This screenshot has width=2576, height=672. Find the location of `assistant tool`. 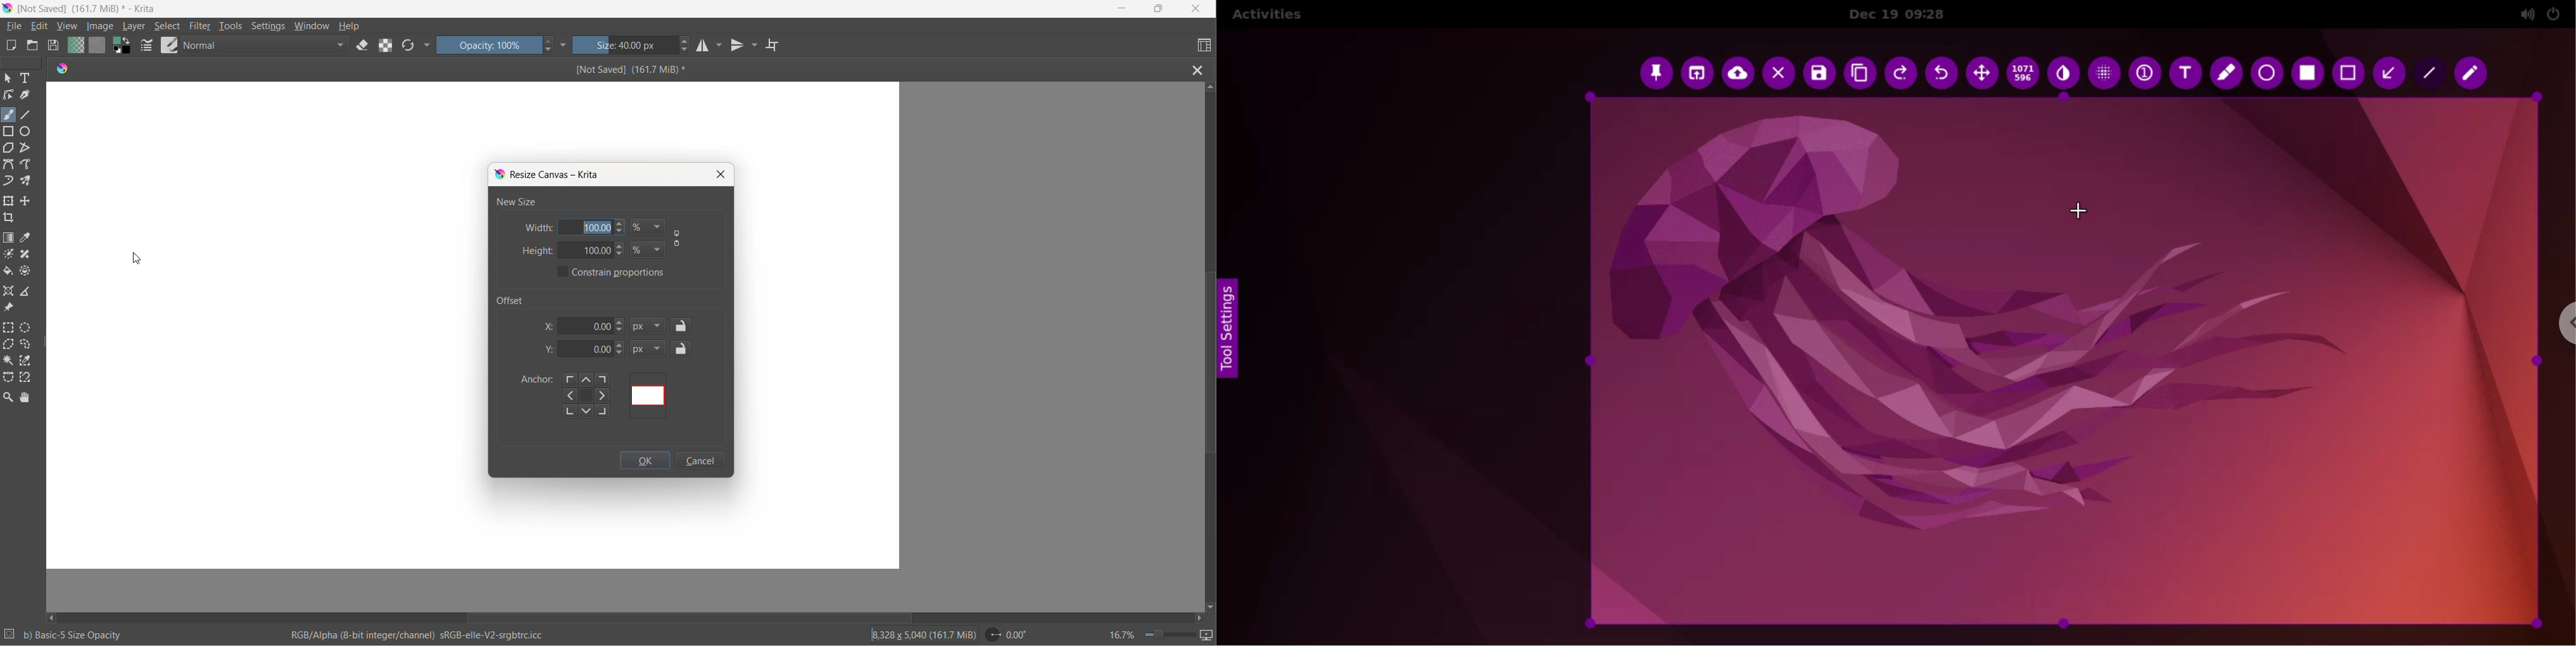

assistant tool is located at coordinates (10, 292).